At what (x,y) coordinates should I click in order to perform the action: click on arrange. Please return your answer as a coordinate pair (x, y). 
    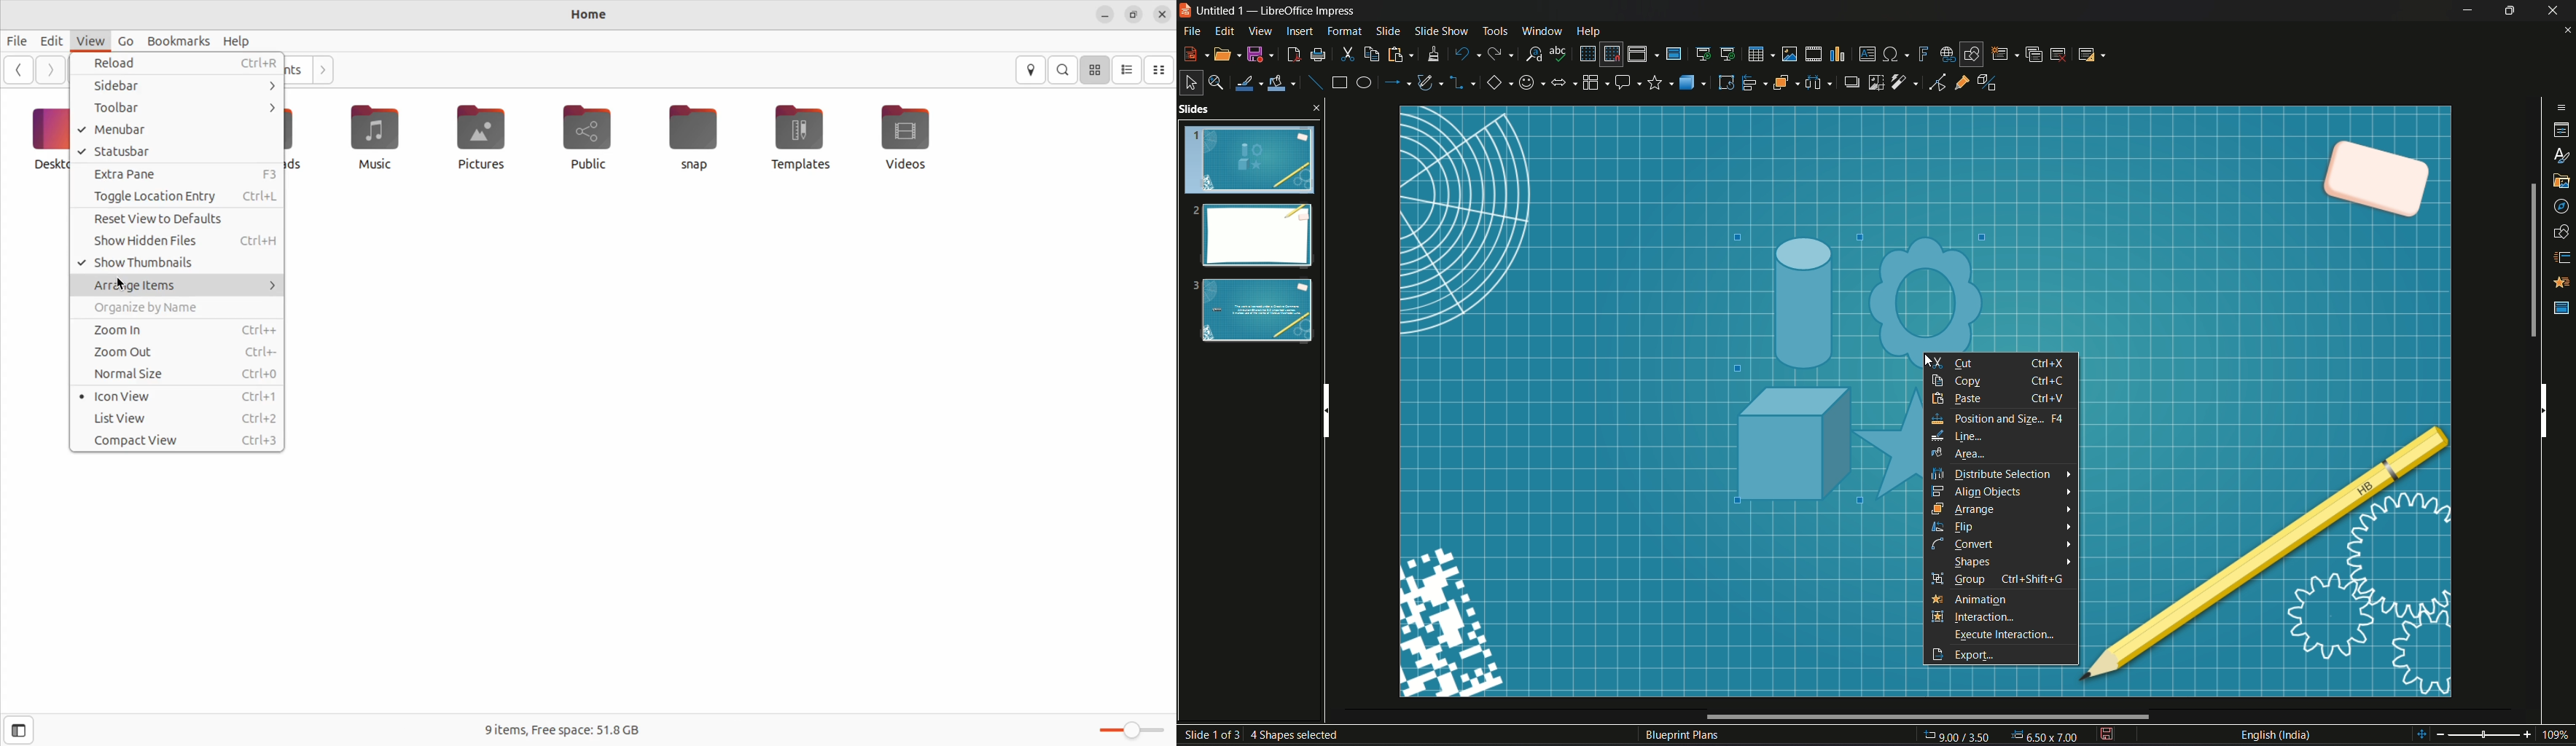
    Looking at the image, I should click on (1967, 509).